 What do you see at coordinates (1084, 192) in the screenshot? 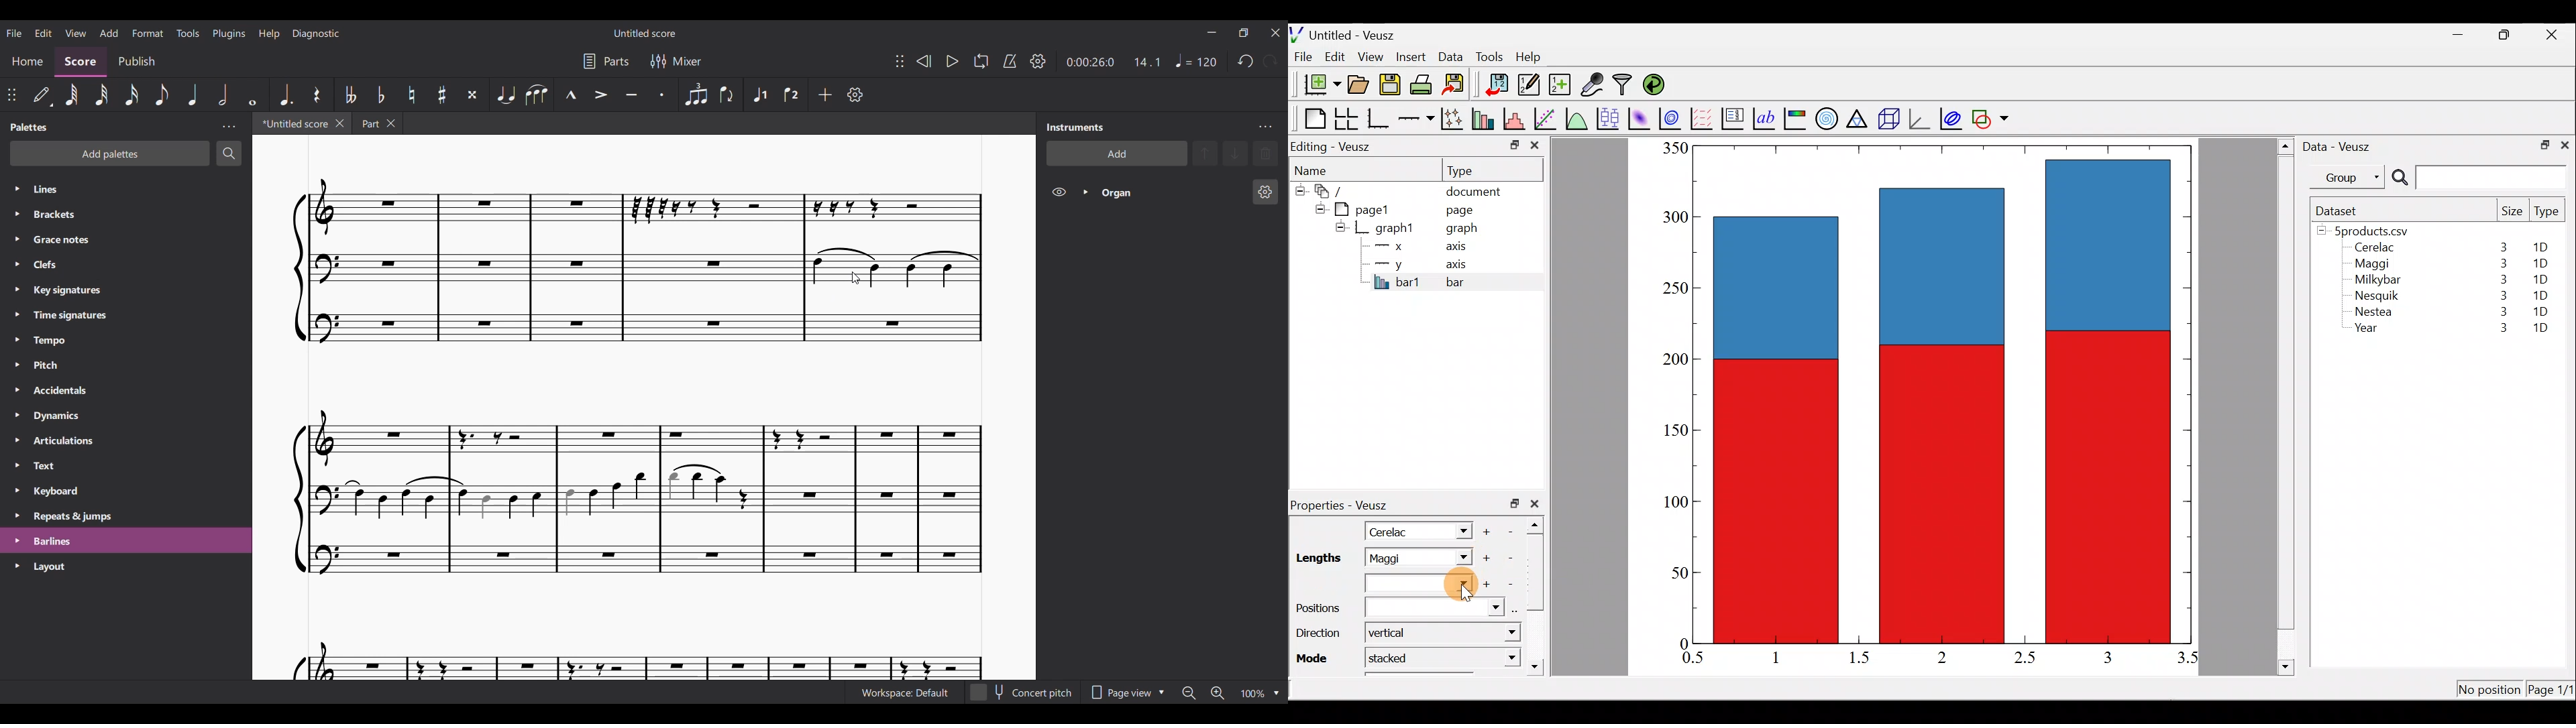
I see `Expand Organ` at bounding box center [1084, 192].